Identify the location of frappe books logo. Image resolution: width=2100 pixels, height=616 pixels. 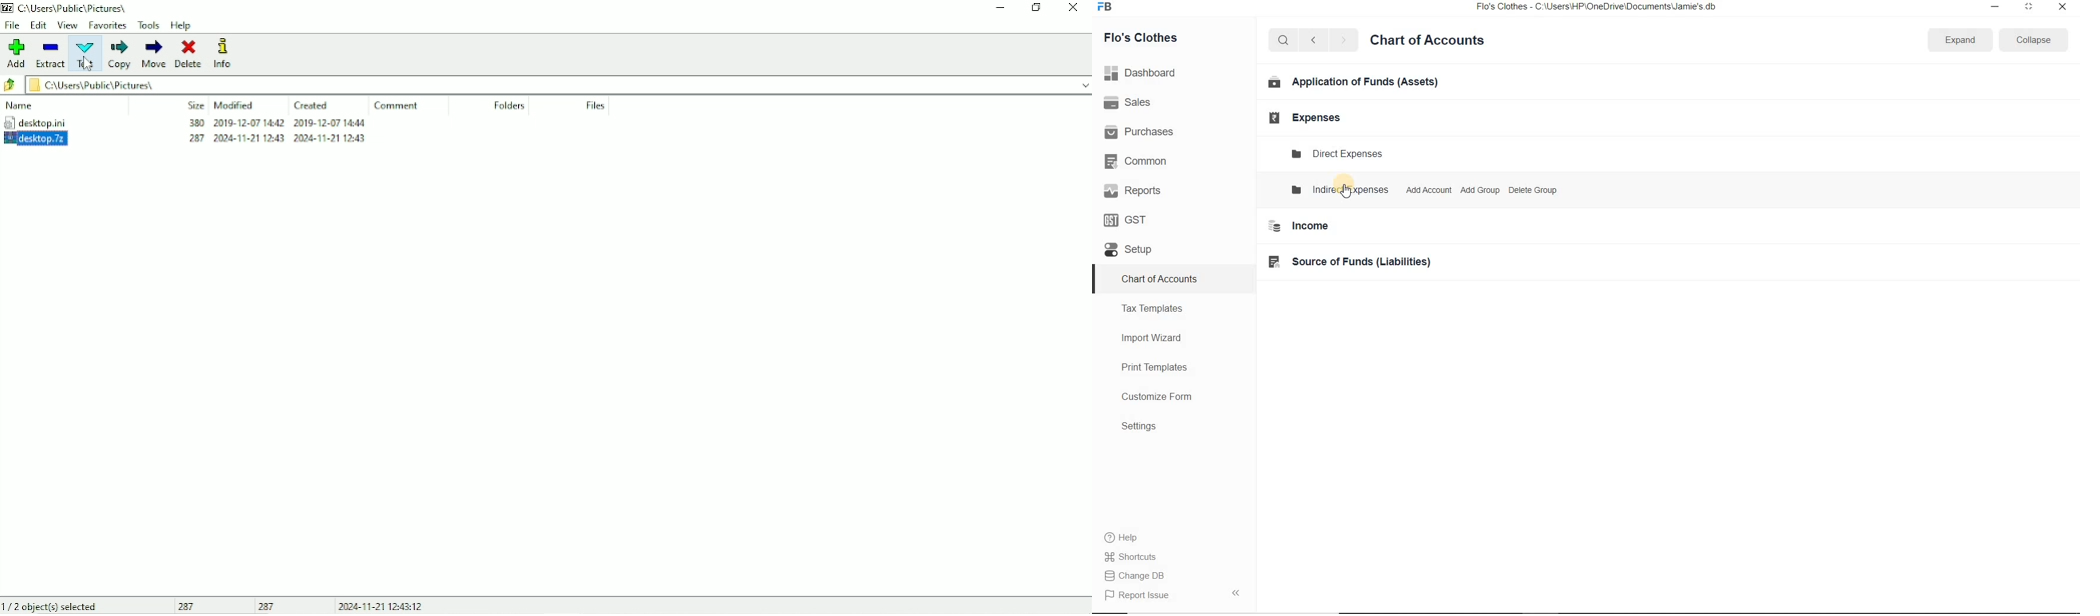
(1107, 8).